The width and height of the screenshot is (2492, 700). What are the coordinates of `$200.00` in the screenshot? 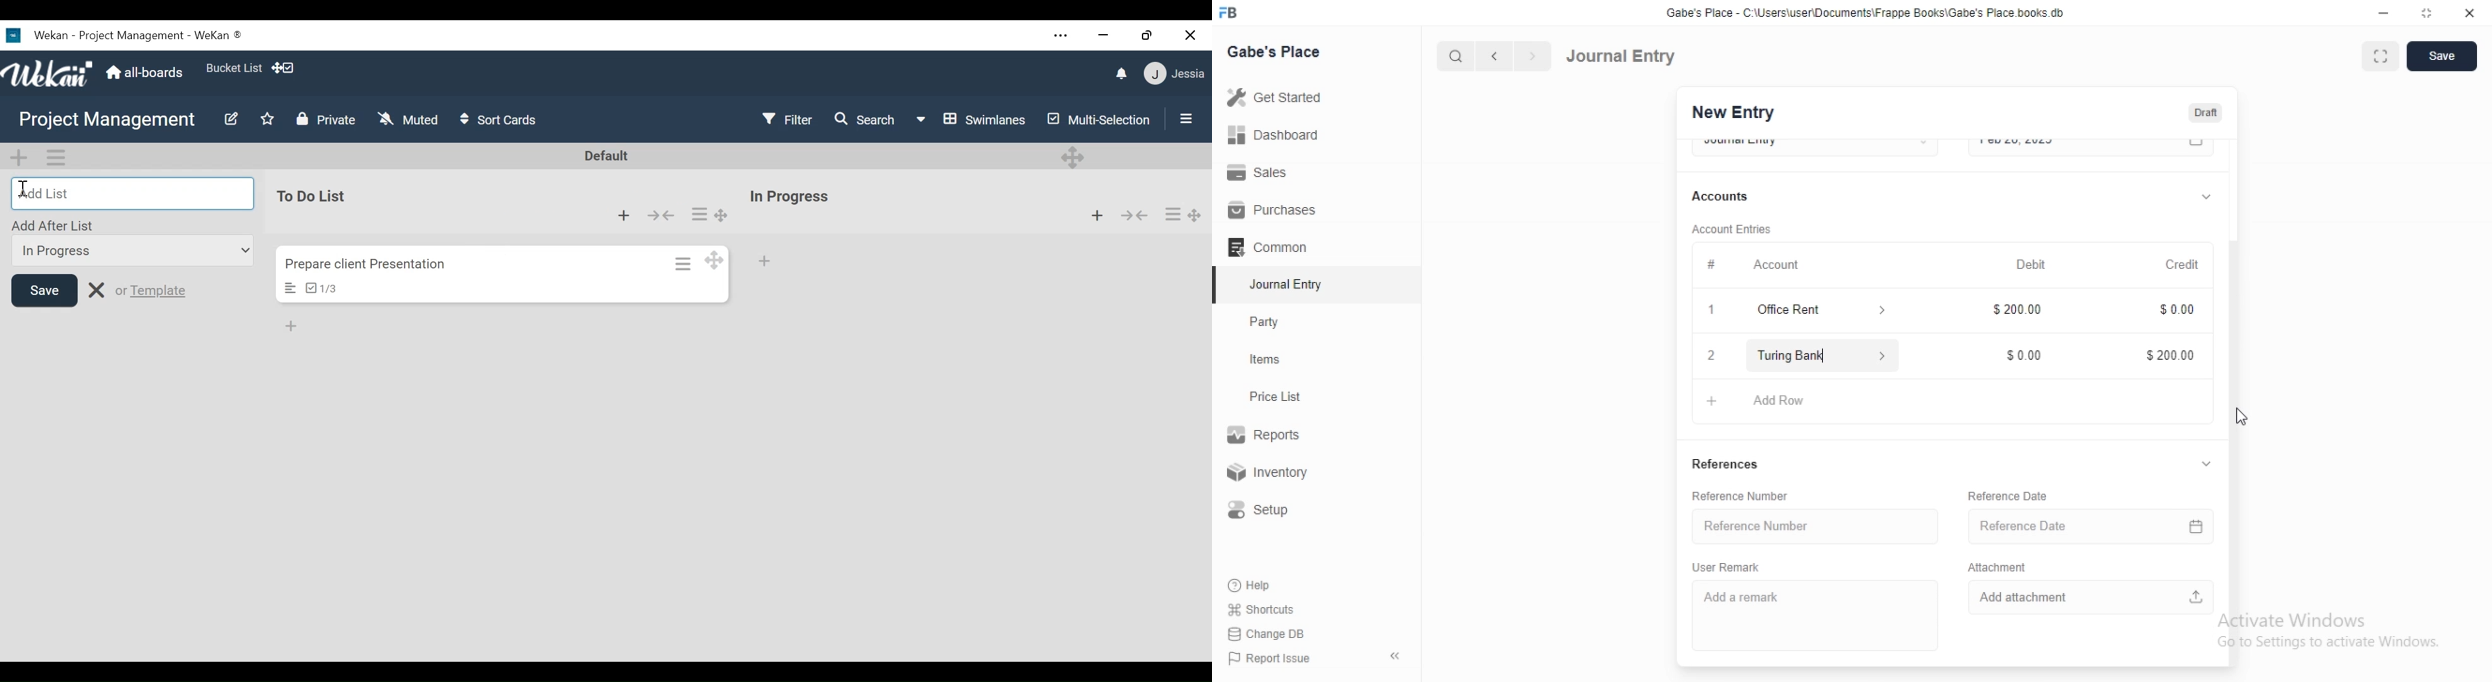 It's located at (2014, 311).